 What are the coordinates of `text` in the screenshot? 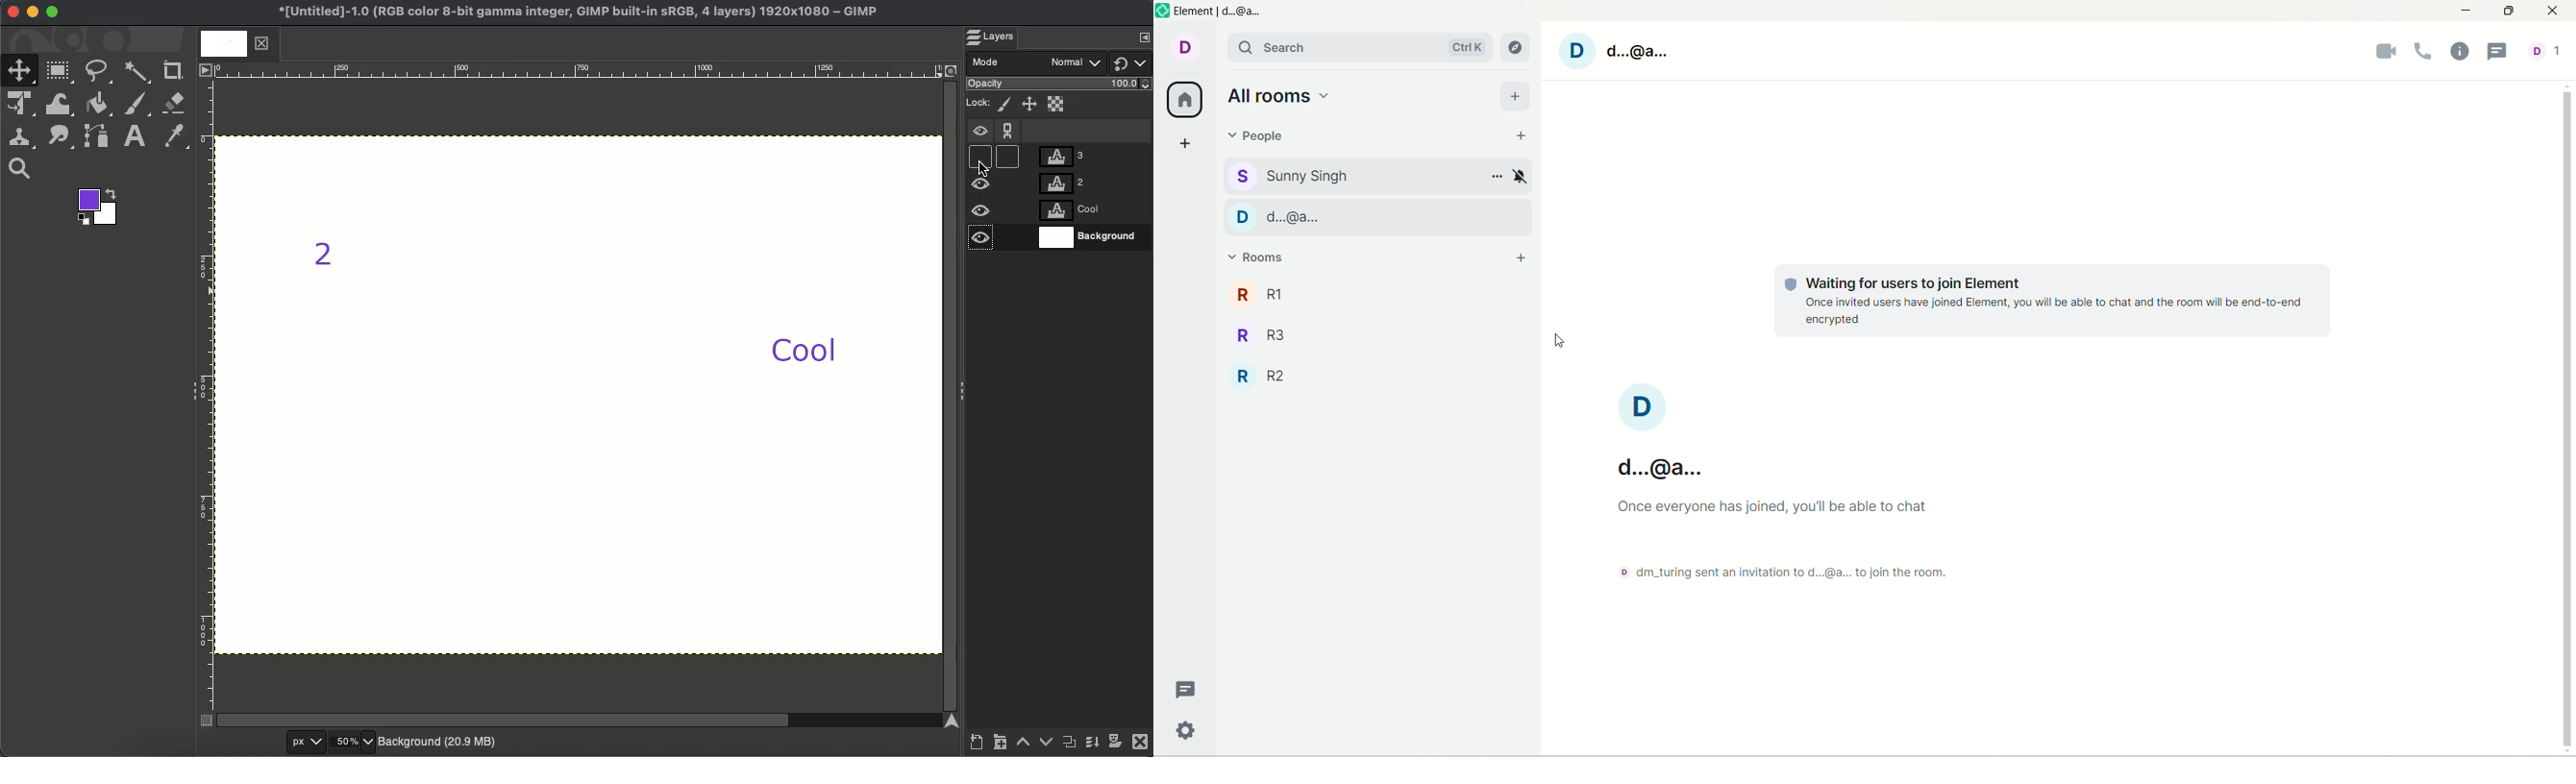 It's located at (1790, 538).